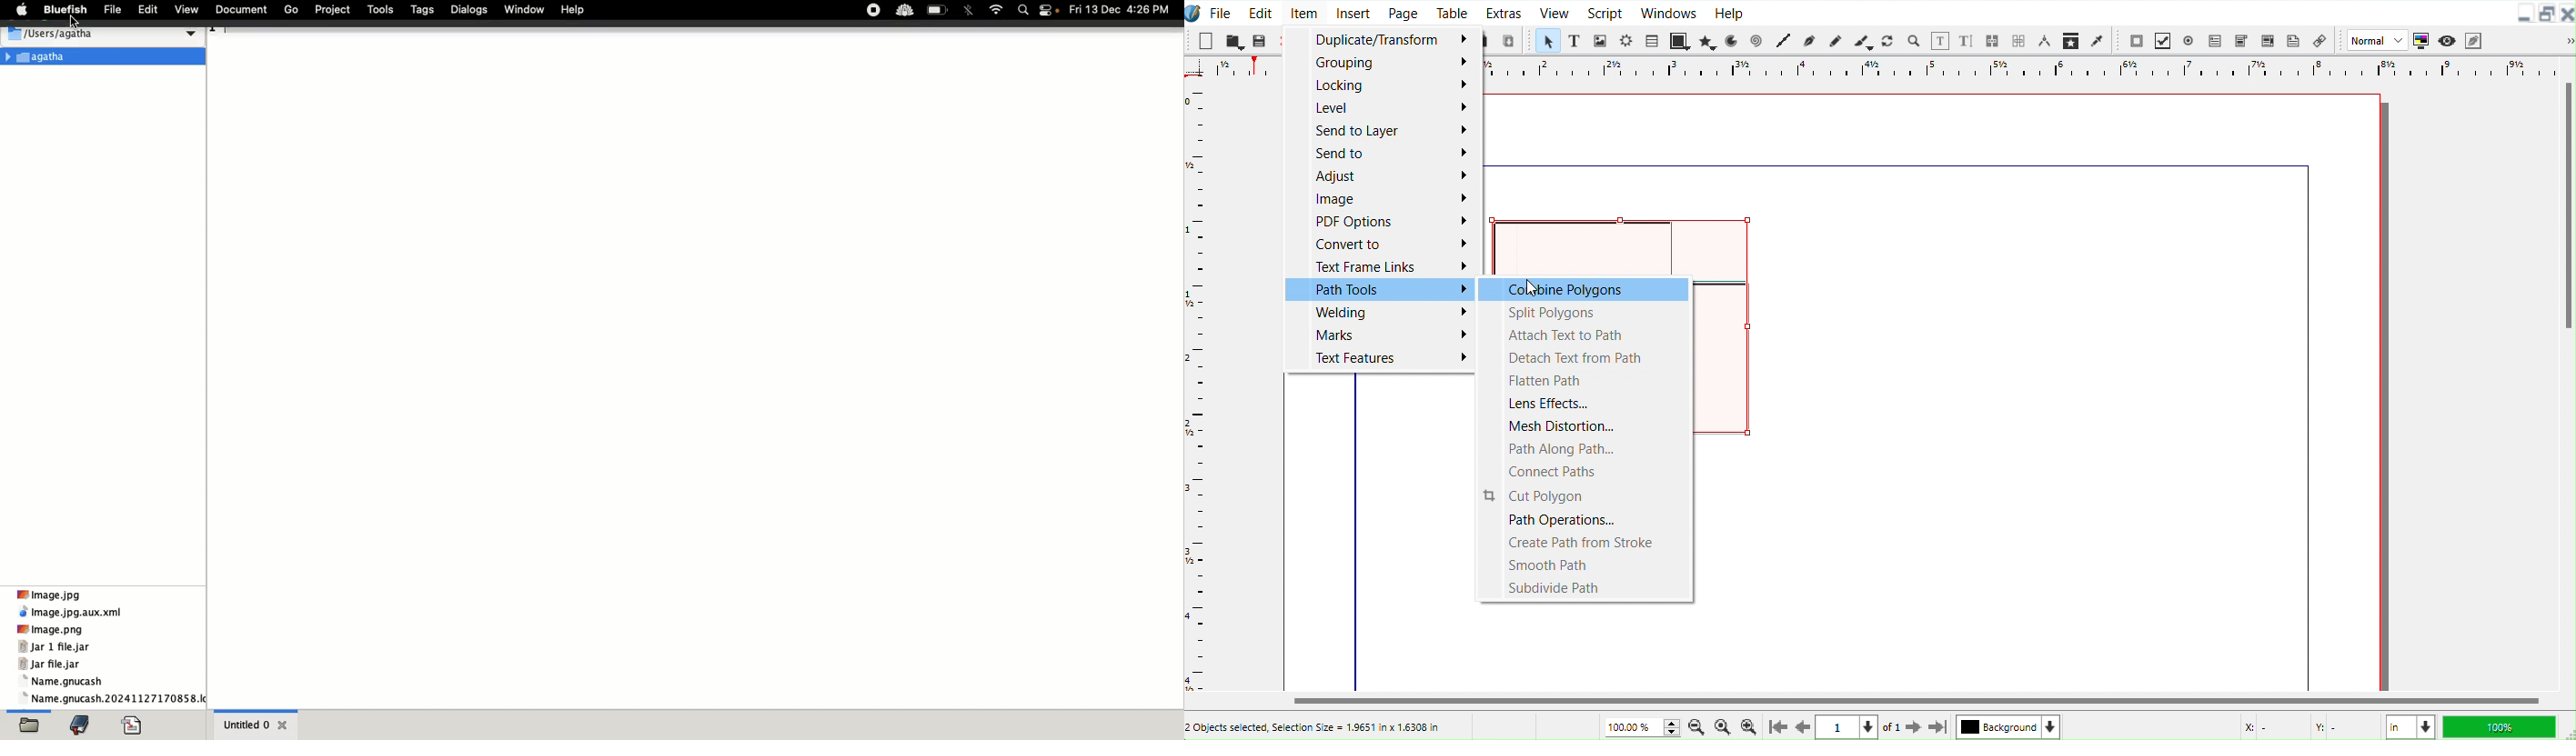  What do you see at coordinates (2293, 39) in the screenshot?
I see `Text Annotation` at bounding box center [2293, 39].